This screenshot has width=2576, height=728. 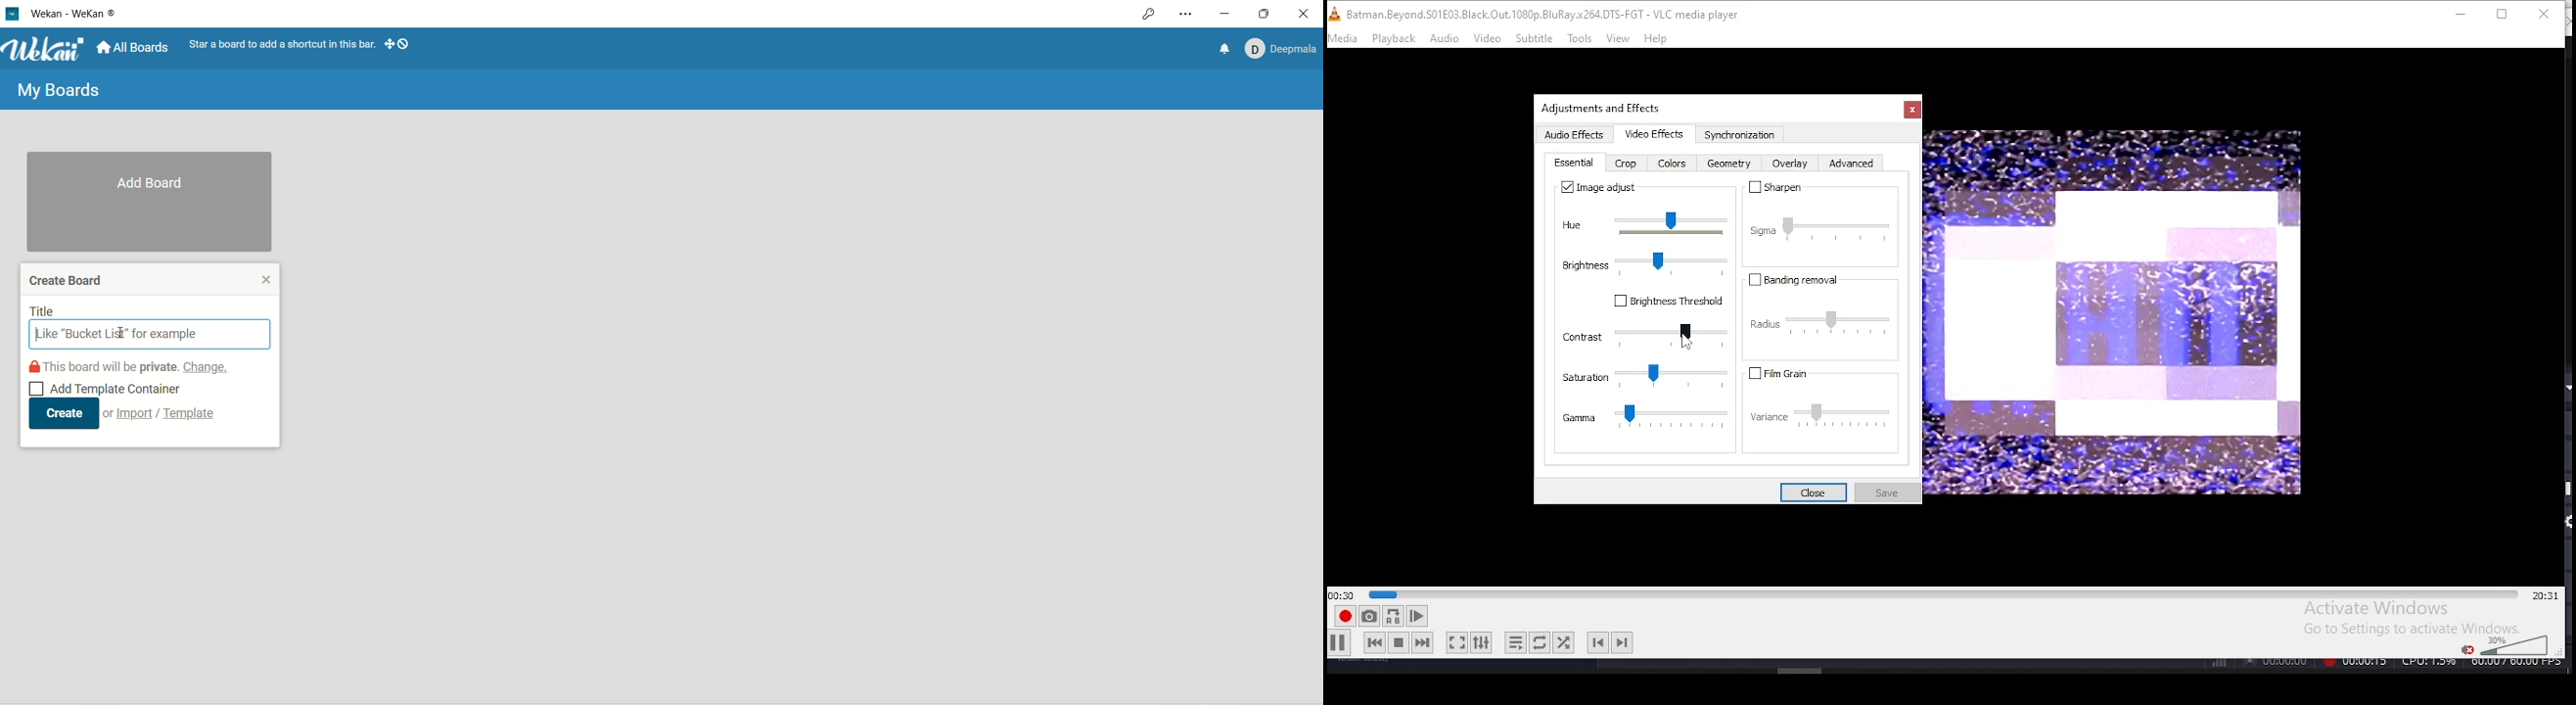 What do you see at coordinates (405, 44) in the screenshot?
I see `show-desktop-drag-handles` at bounding box center [405, 44].